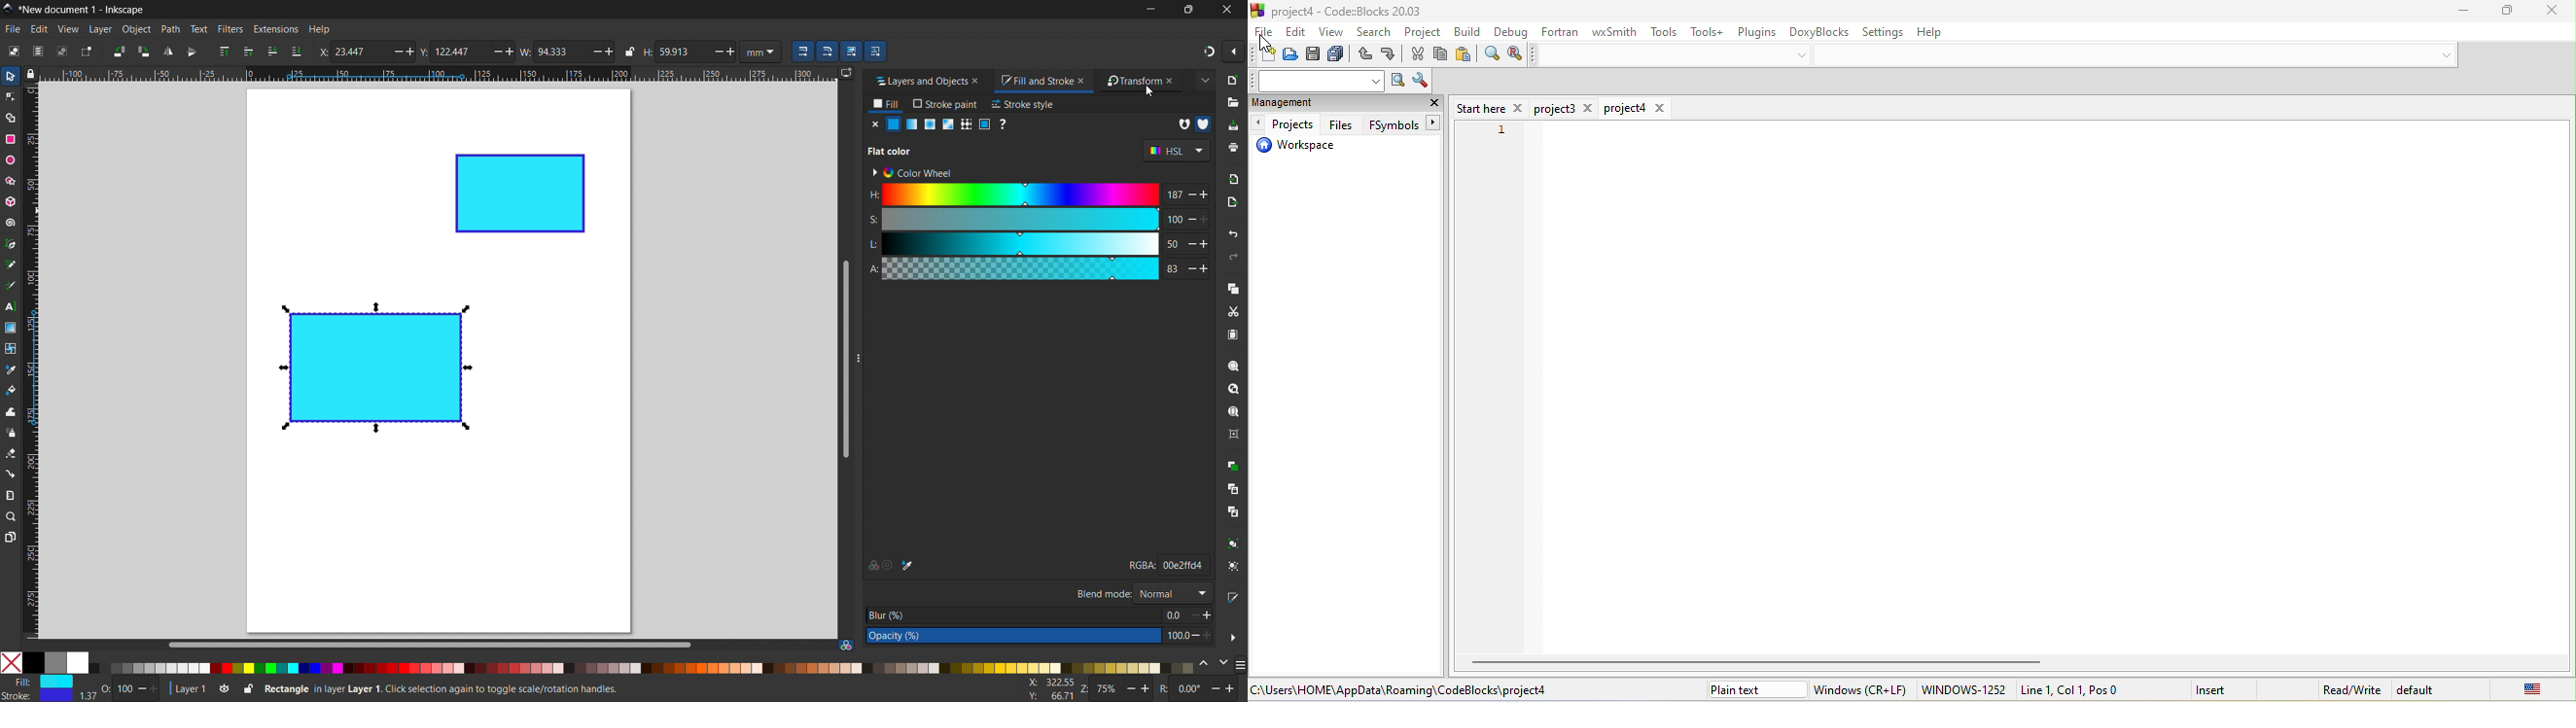 This screenshot has width=2576, height=728. What do you see at coordinates (803, 51) in the screenshot?
I see `when scaling objects, scale the stroke width by same proportion` at bounding box center [803, 51].